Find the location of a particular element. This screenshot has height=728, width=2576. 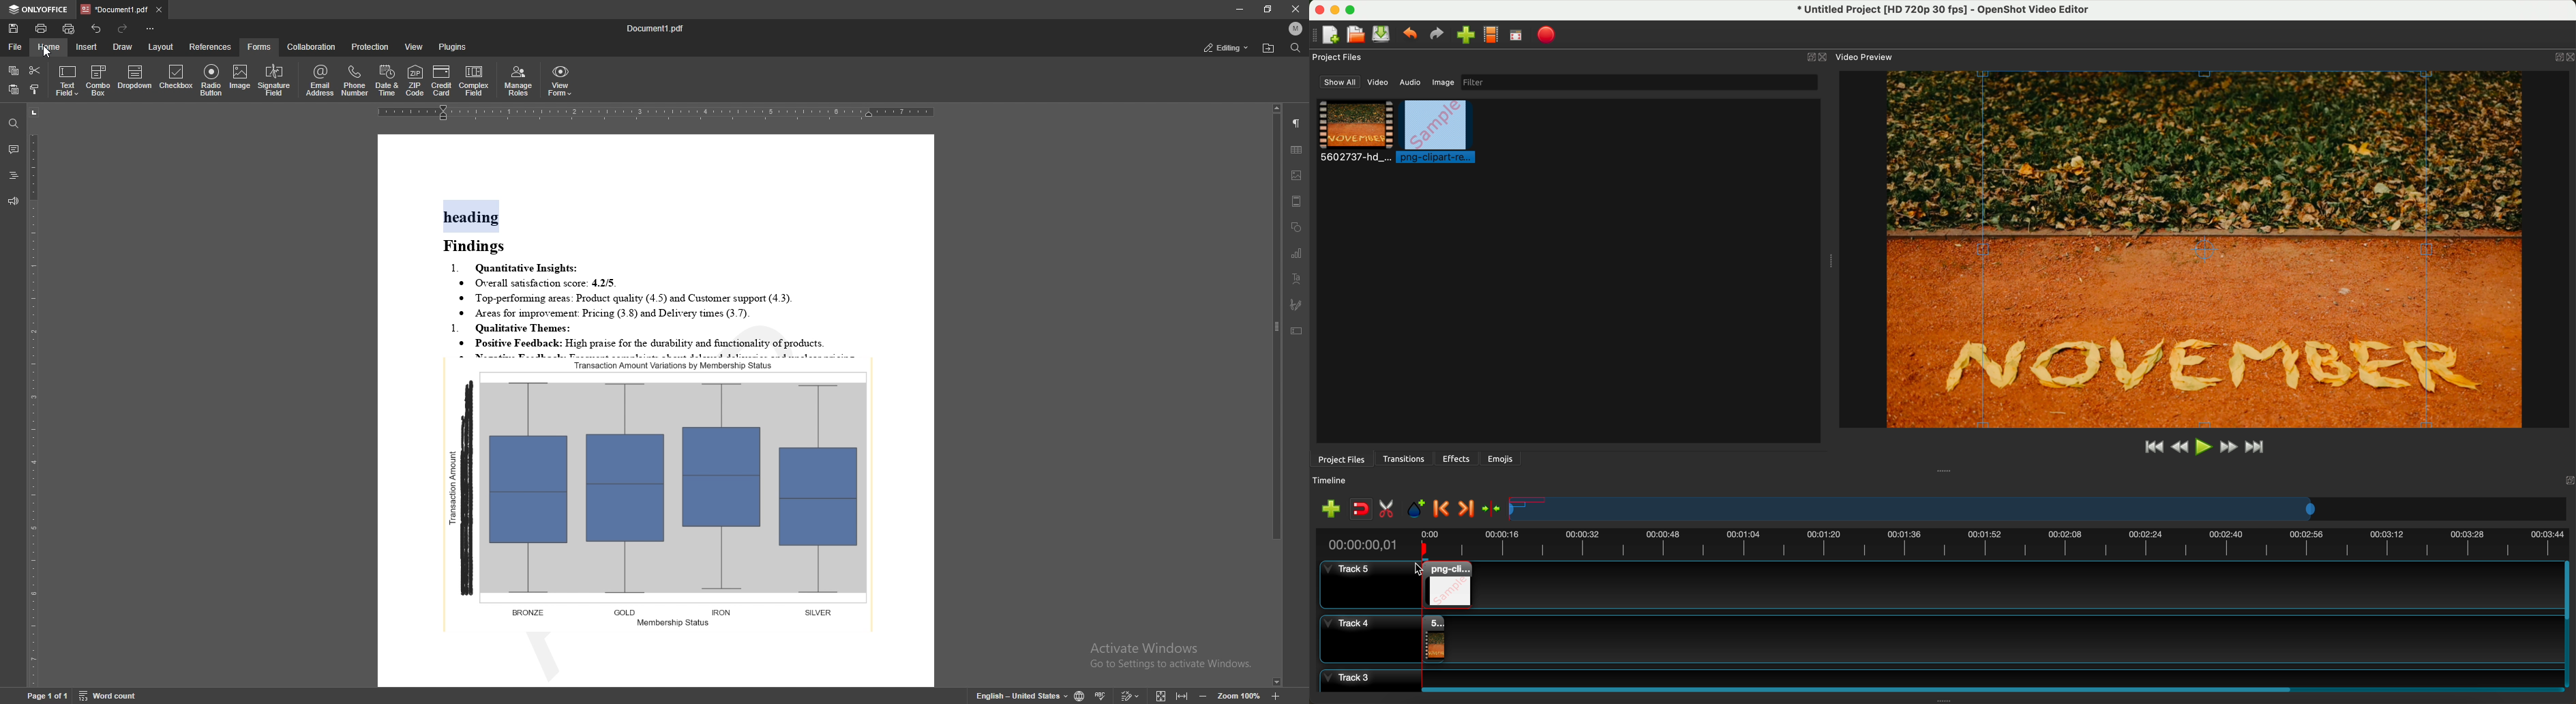

plugins is located at coordinates (452, 46).